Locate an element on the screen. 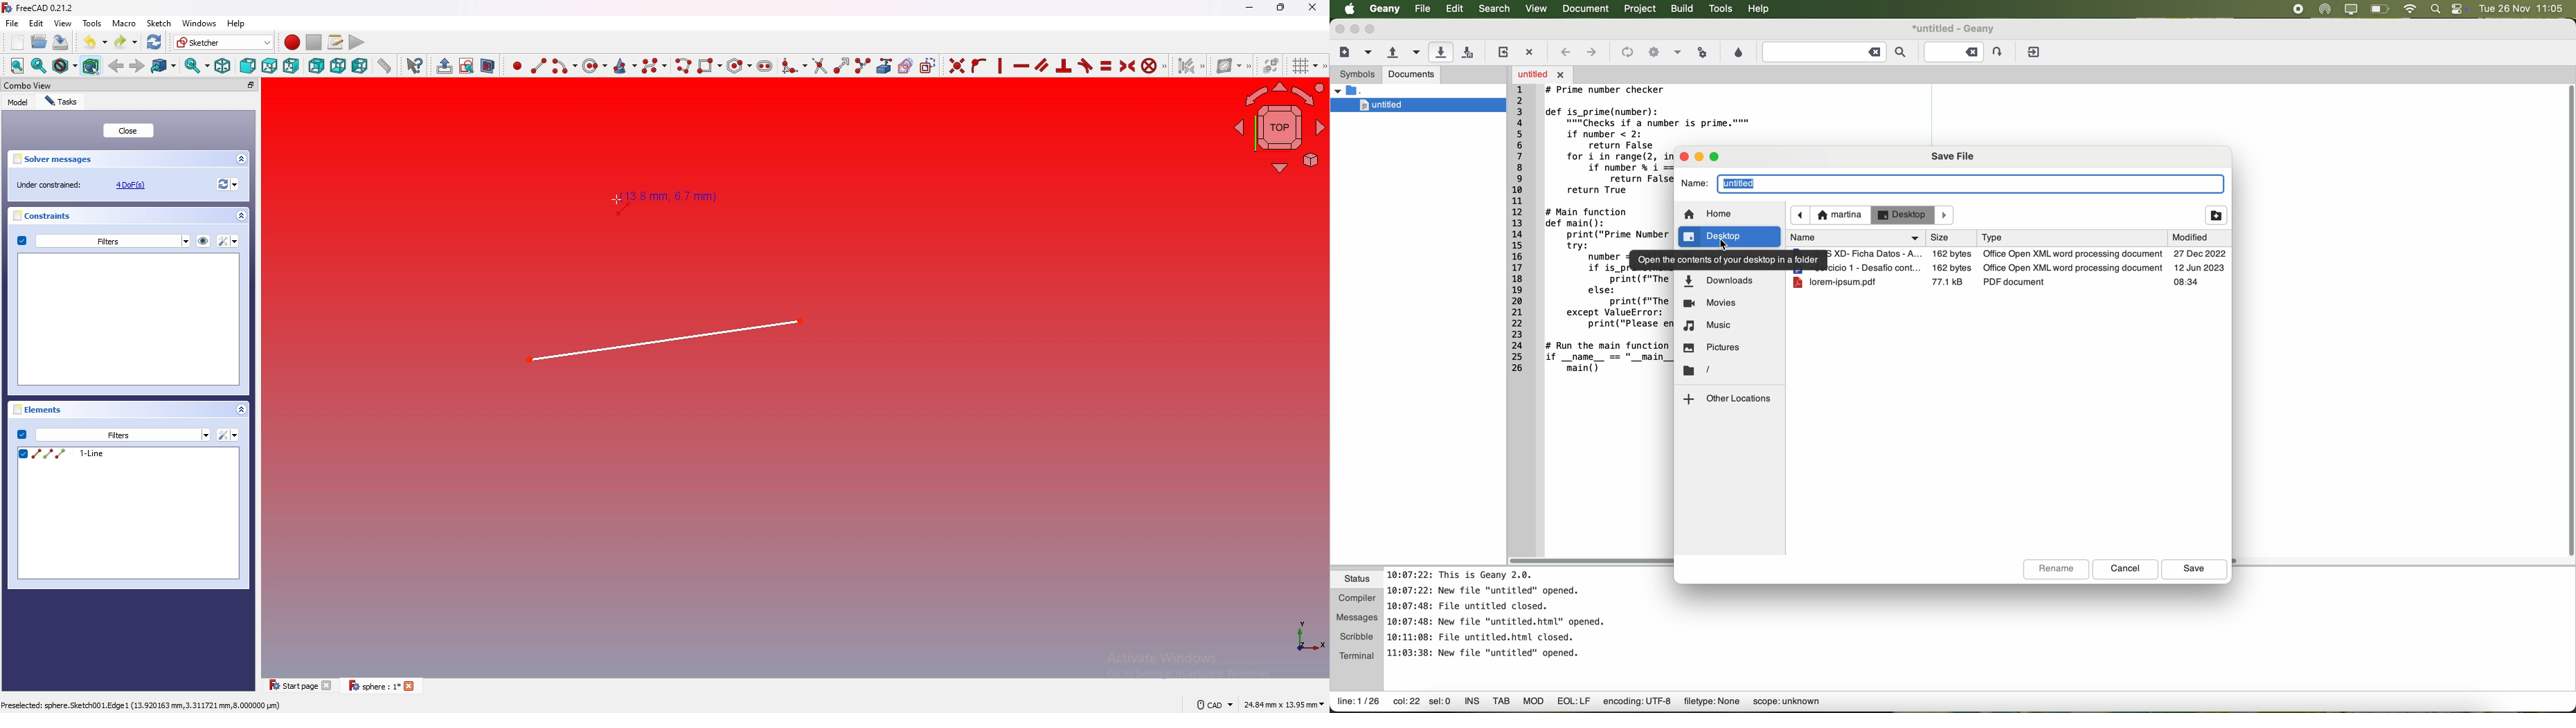 This screenshot has width=2576, height=728. Sketch is located at coordinates (160, 24).